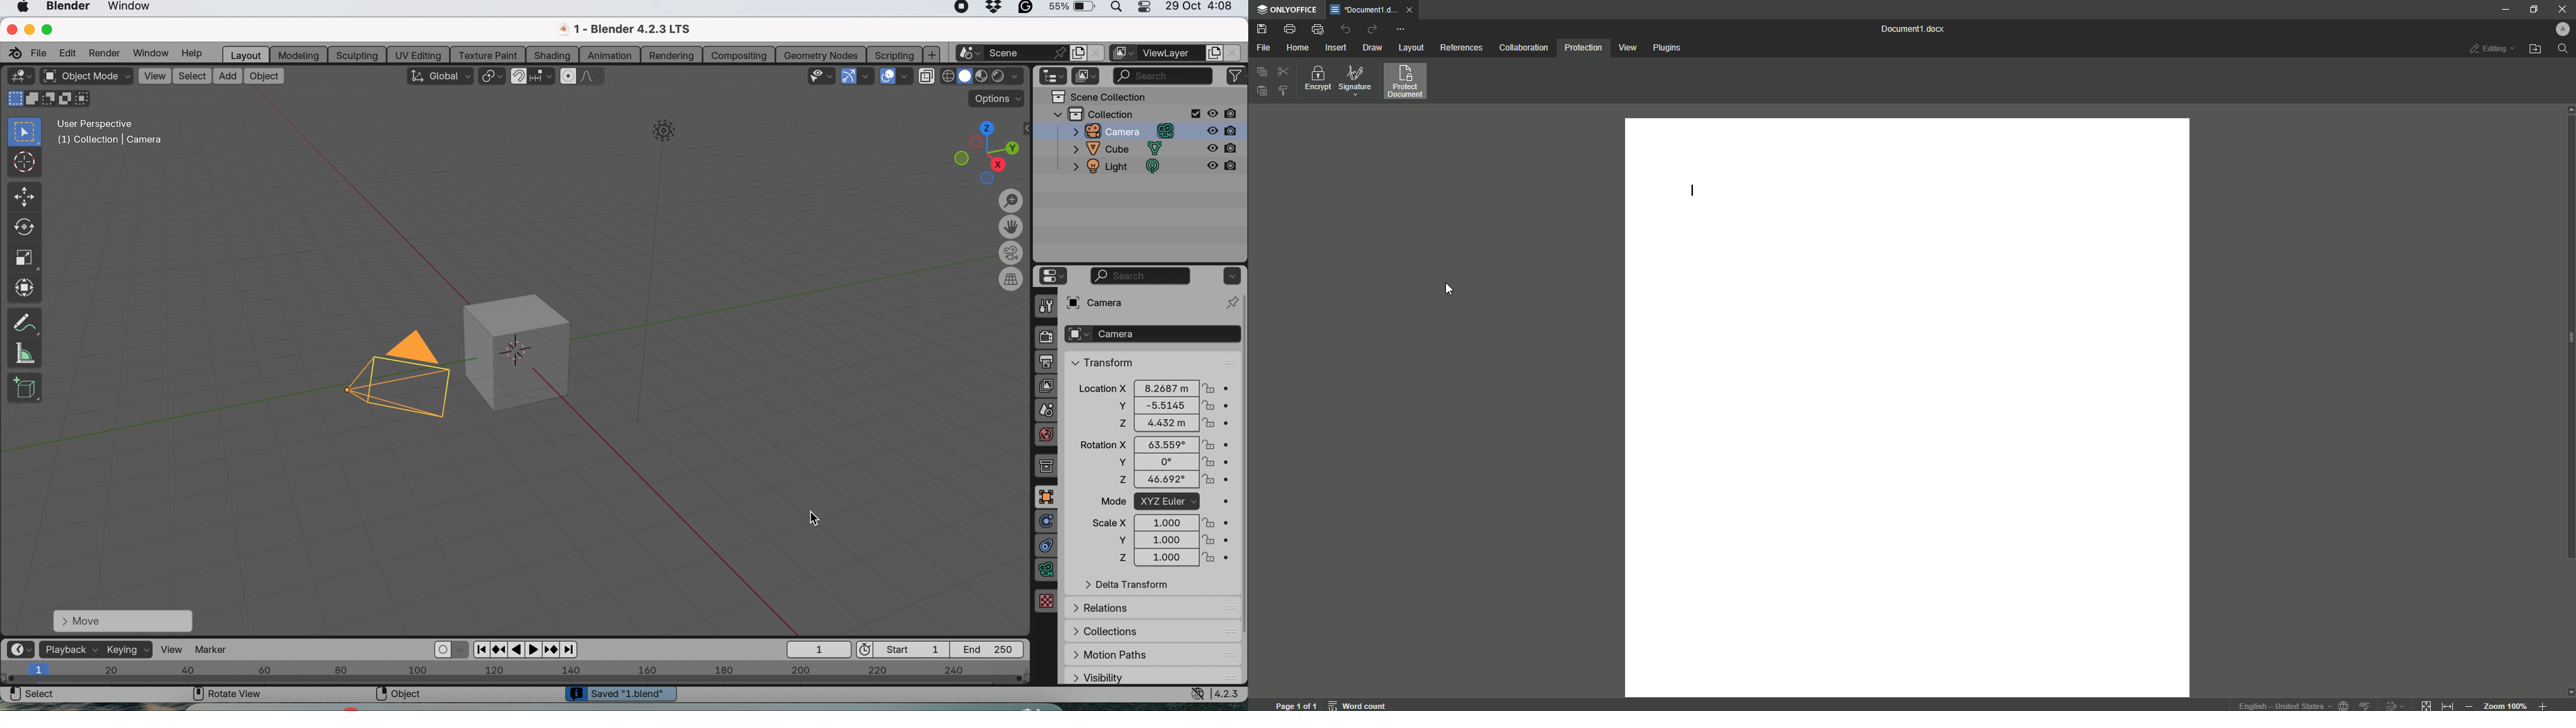 This screenshot has height=728, width=2576. I want to click on add view layer, so click(1212, 54).